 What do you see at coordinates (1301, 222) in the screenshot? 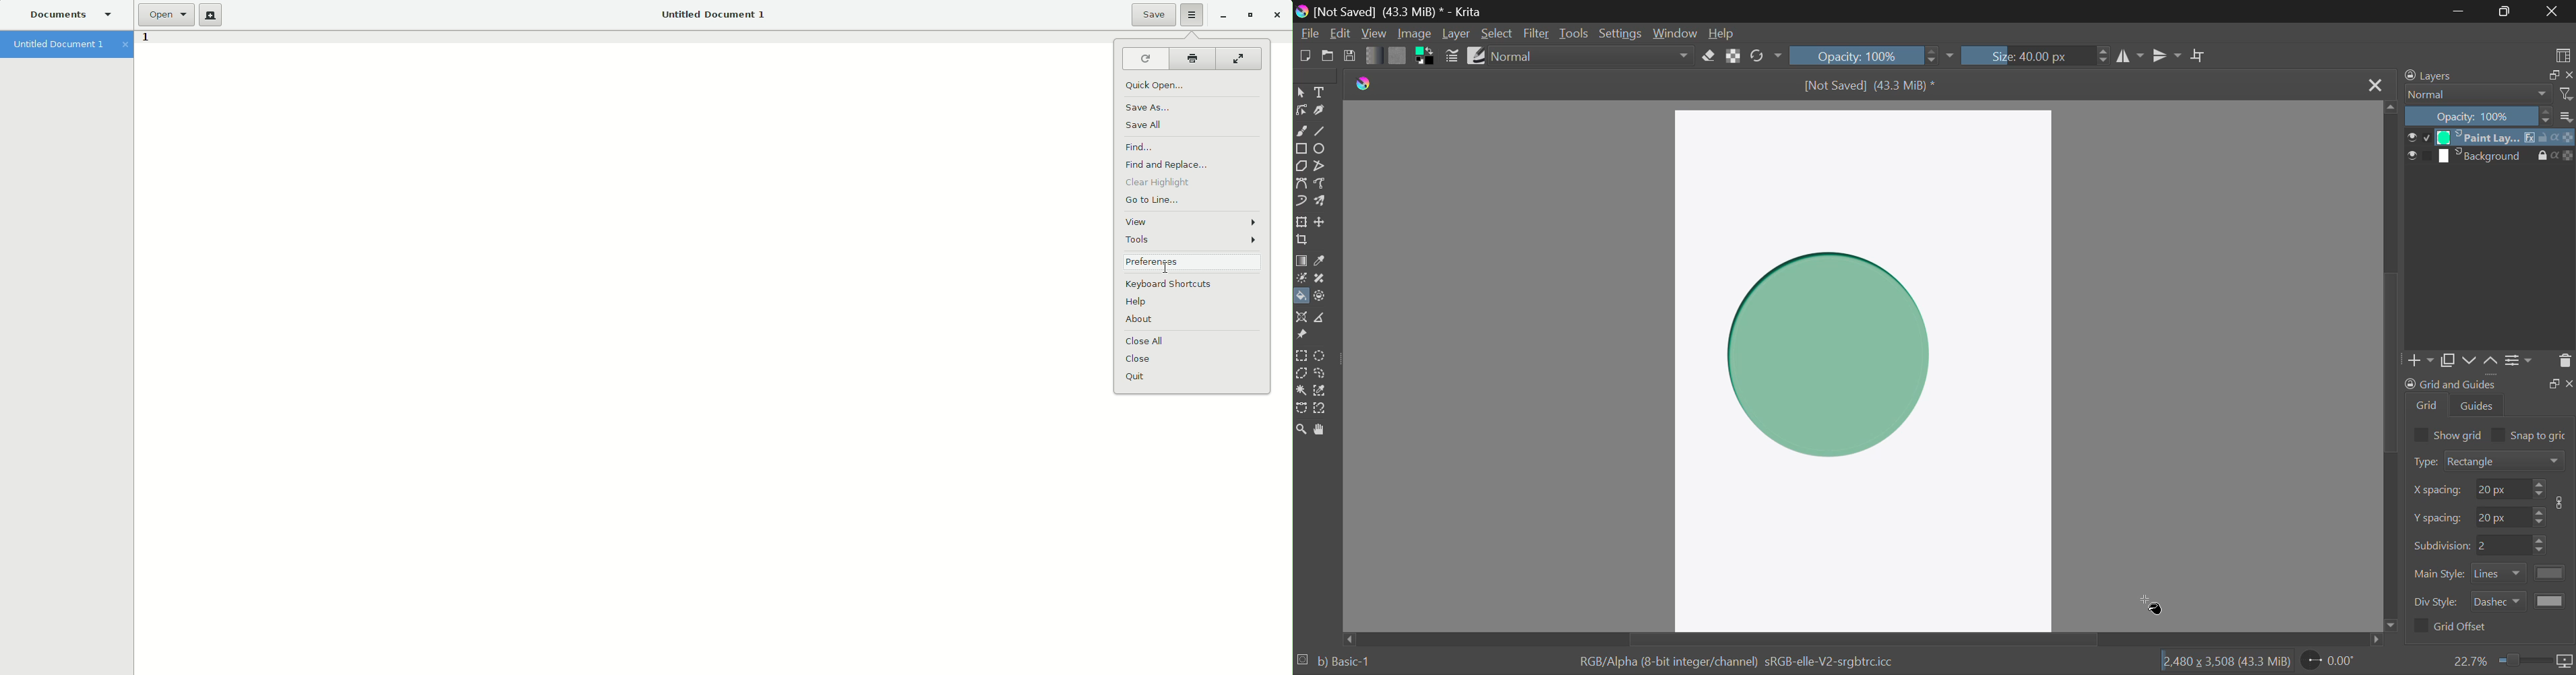
I see `Transform Layer` at bounding box center [1301, 222].